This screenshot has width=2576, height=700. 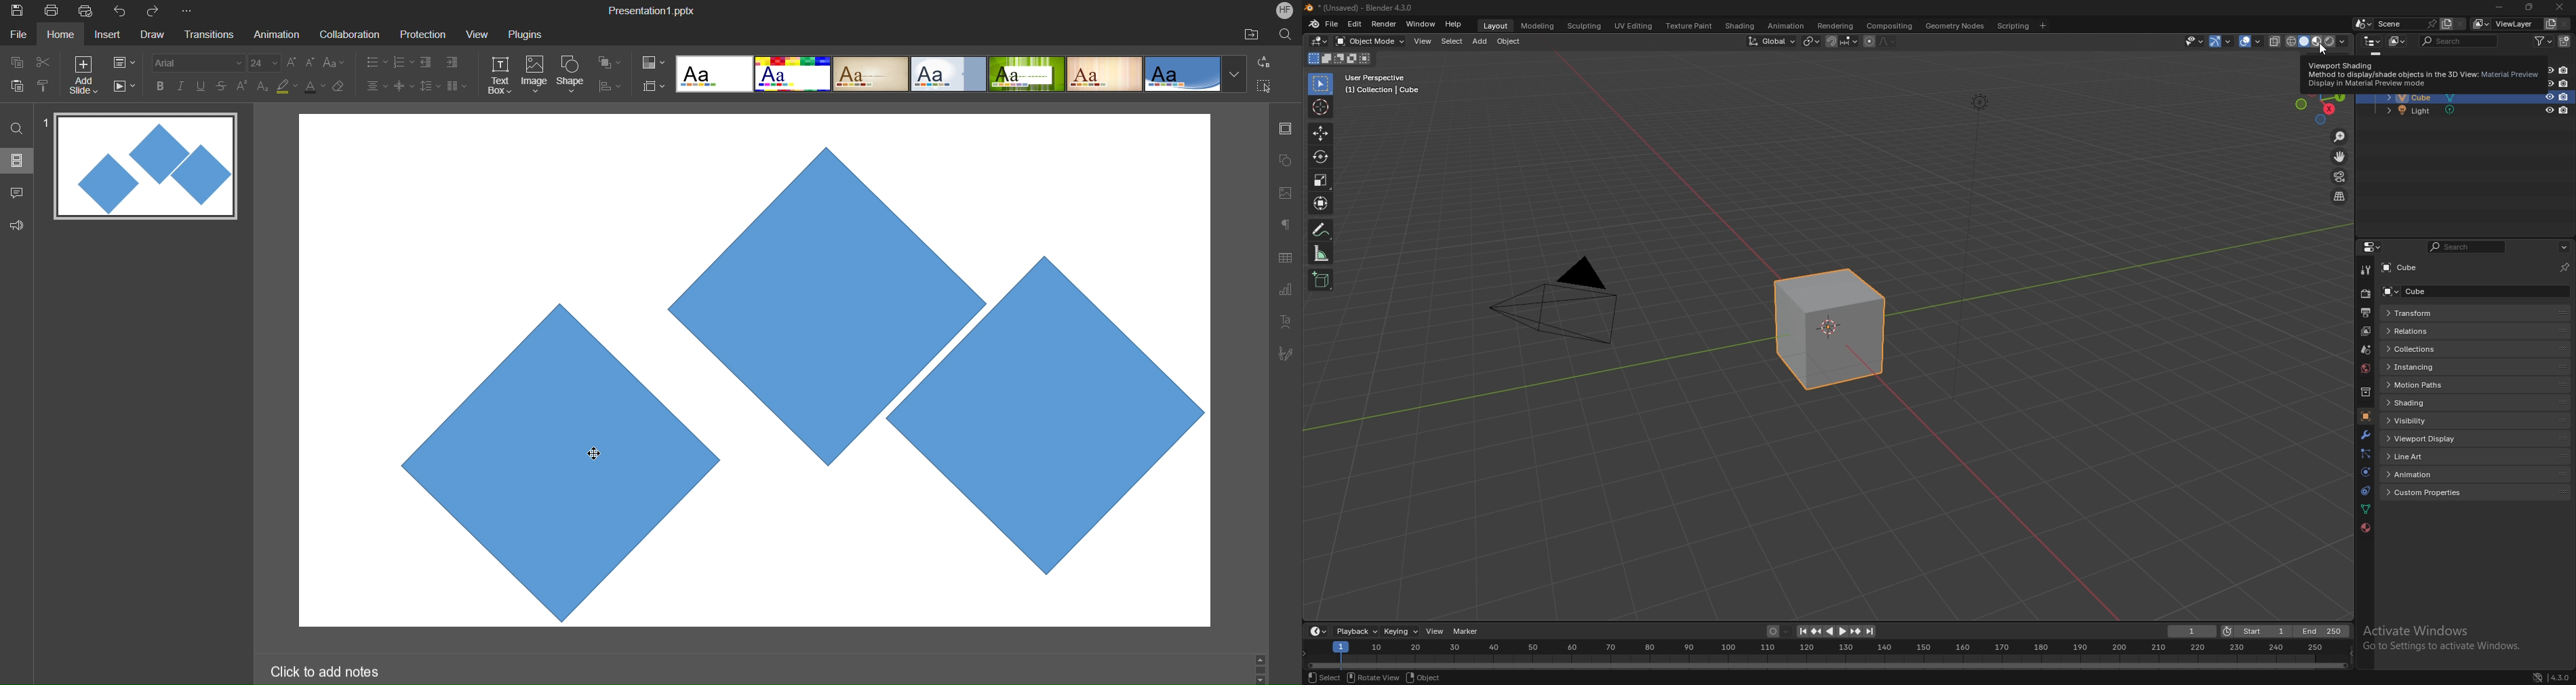 I want to click on Paragraph Settings, so click(x=1286, y=224).